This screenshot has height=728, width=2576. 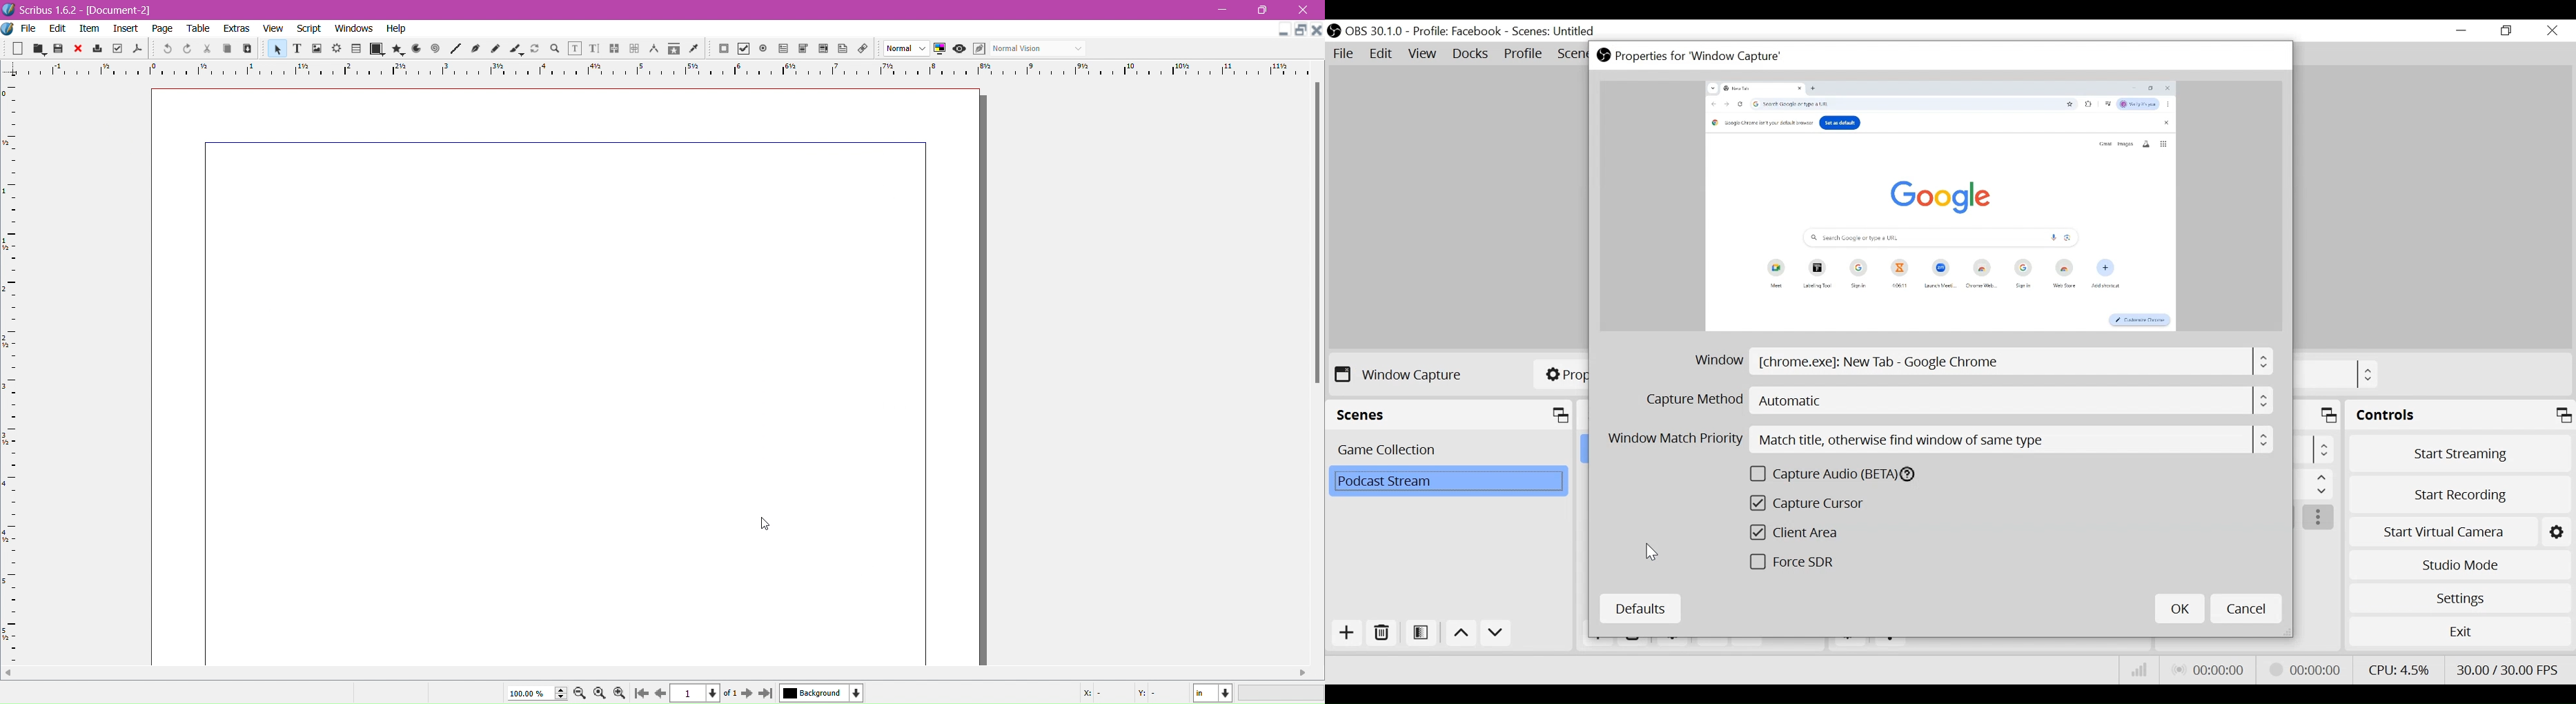 What do you see at coordinates (1304, 8) in the screenshot?
I see `close` at bounding box center [1304, 8].